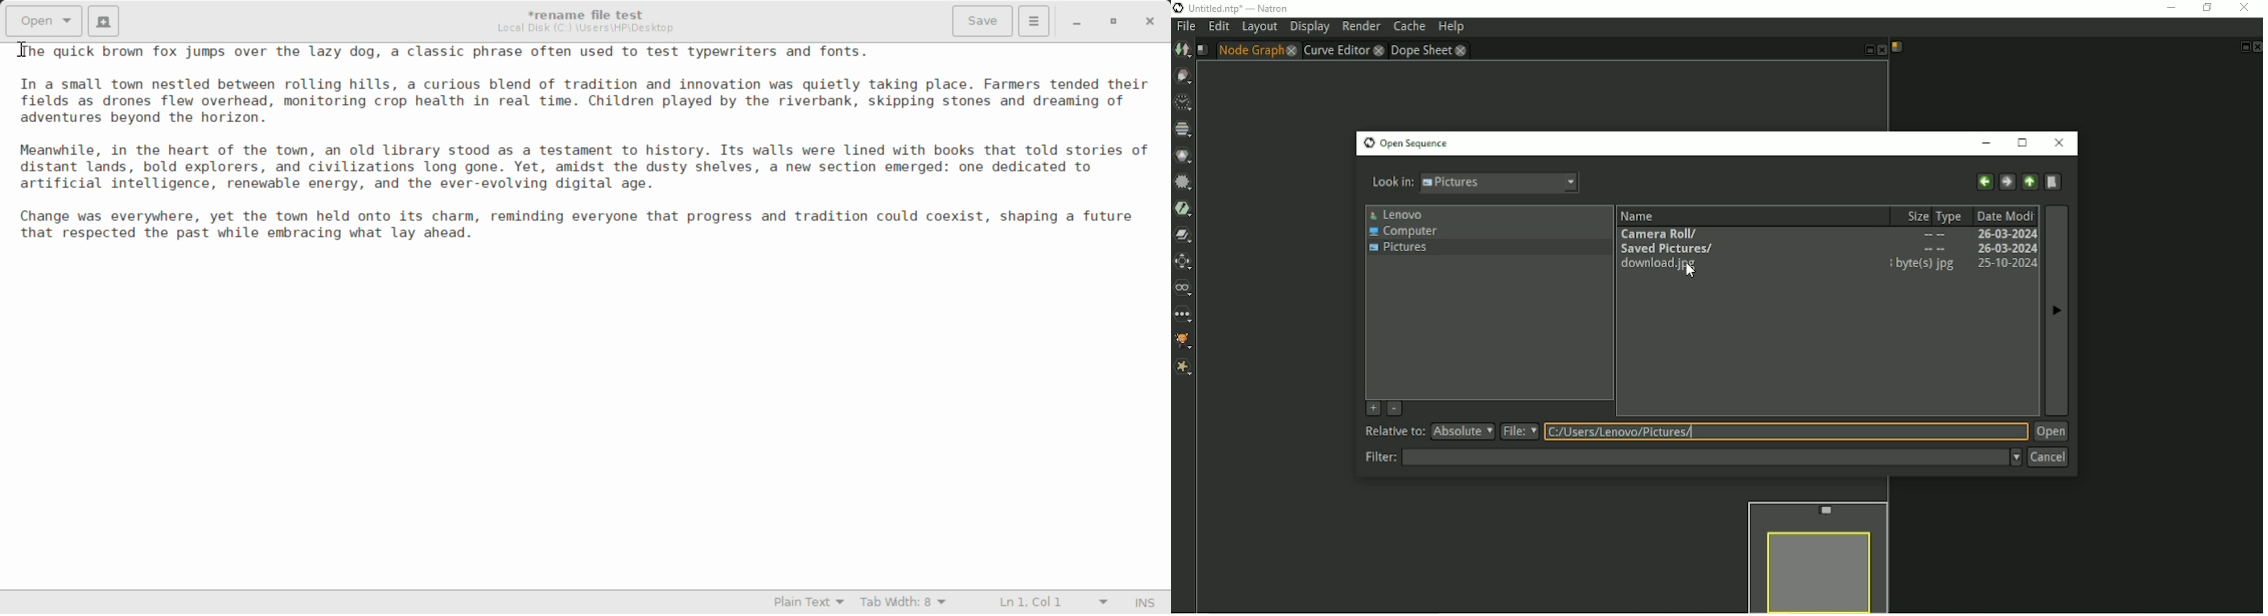 This screenshot has height=616, width=2268. I want to click on Save, so click(984, 21).